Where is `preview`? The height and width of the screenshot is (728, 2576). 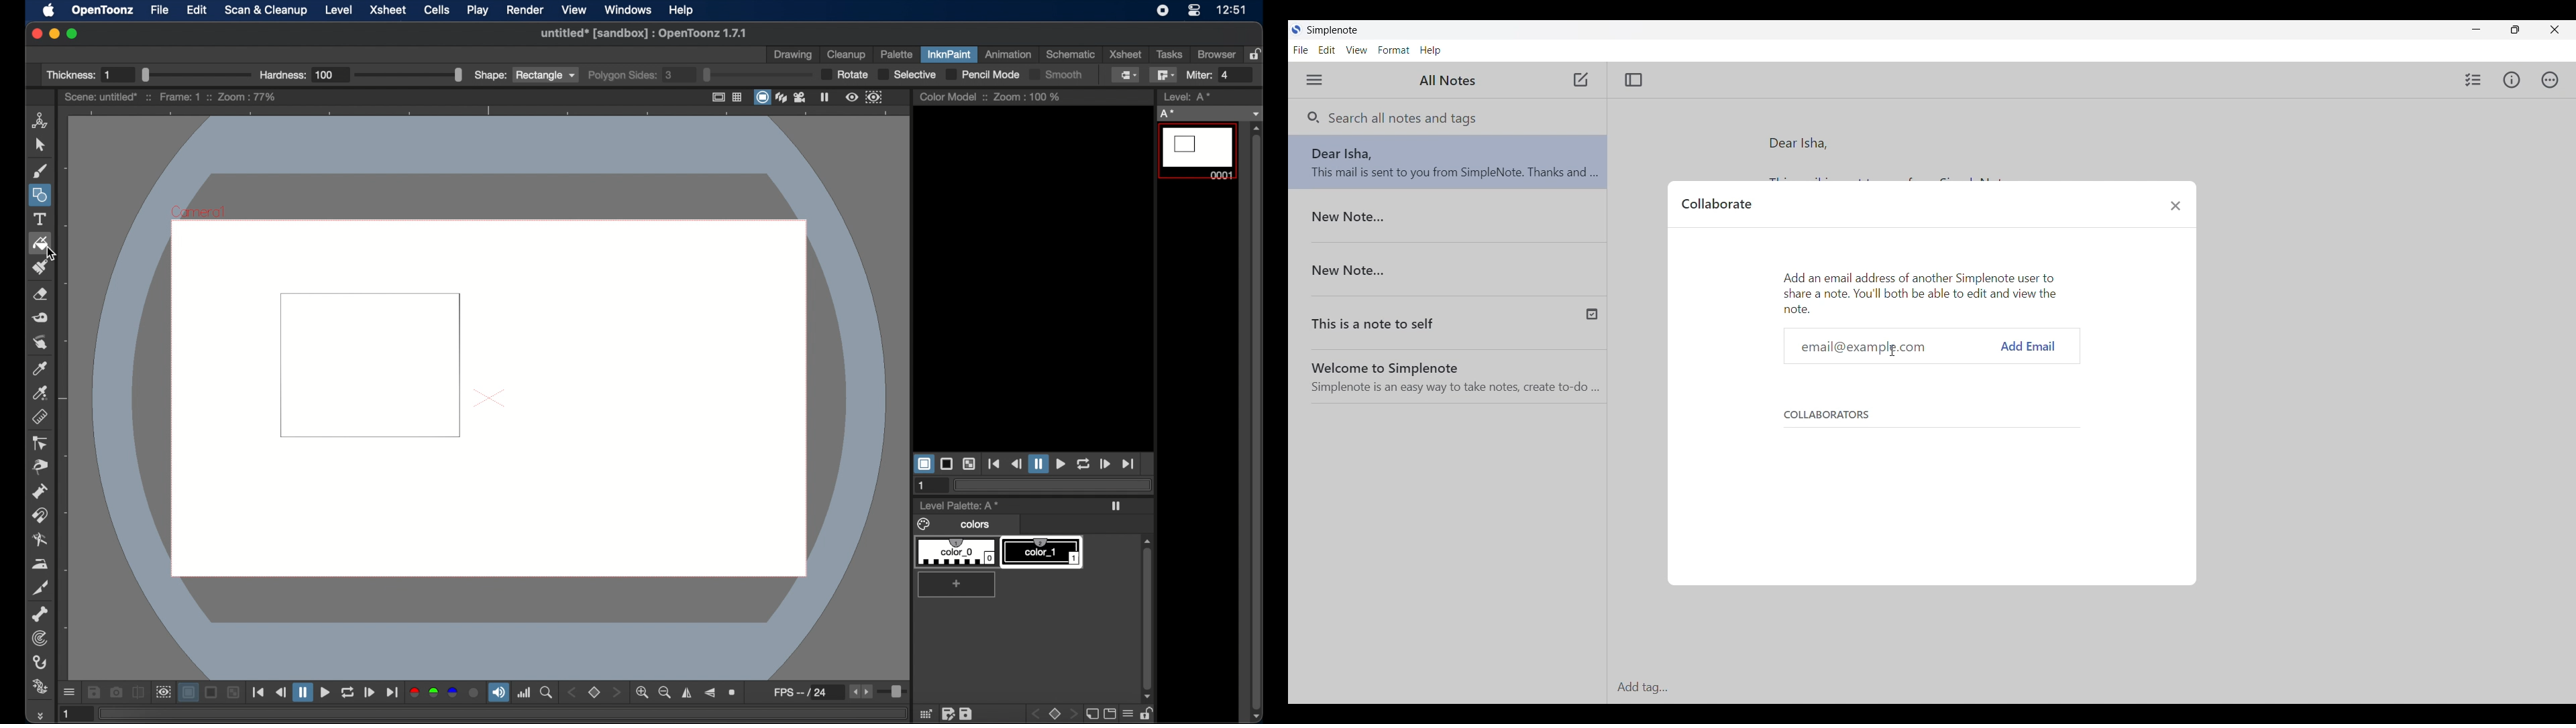
preview is located at coordinates (852, 97).